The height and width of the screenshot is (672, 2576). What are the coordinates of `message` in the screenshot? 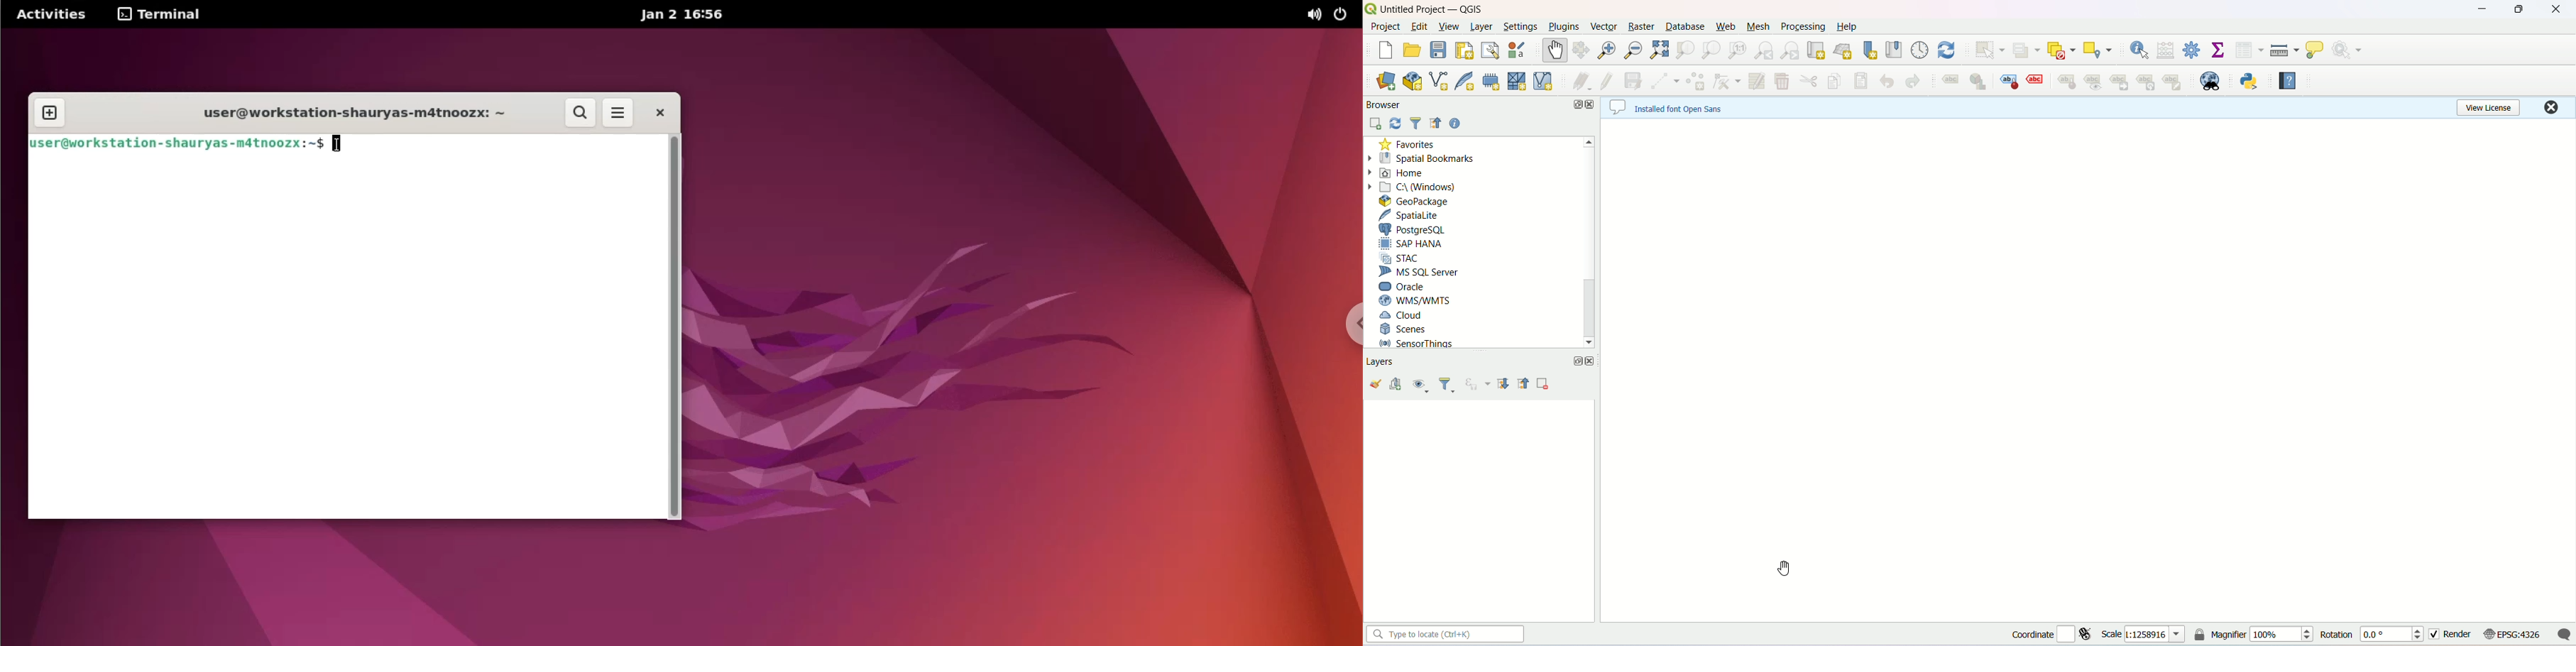 It's located at (2564, 636).